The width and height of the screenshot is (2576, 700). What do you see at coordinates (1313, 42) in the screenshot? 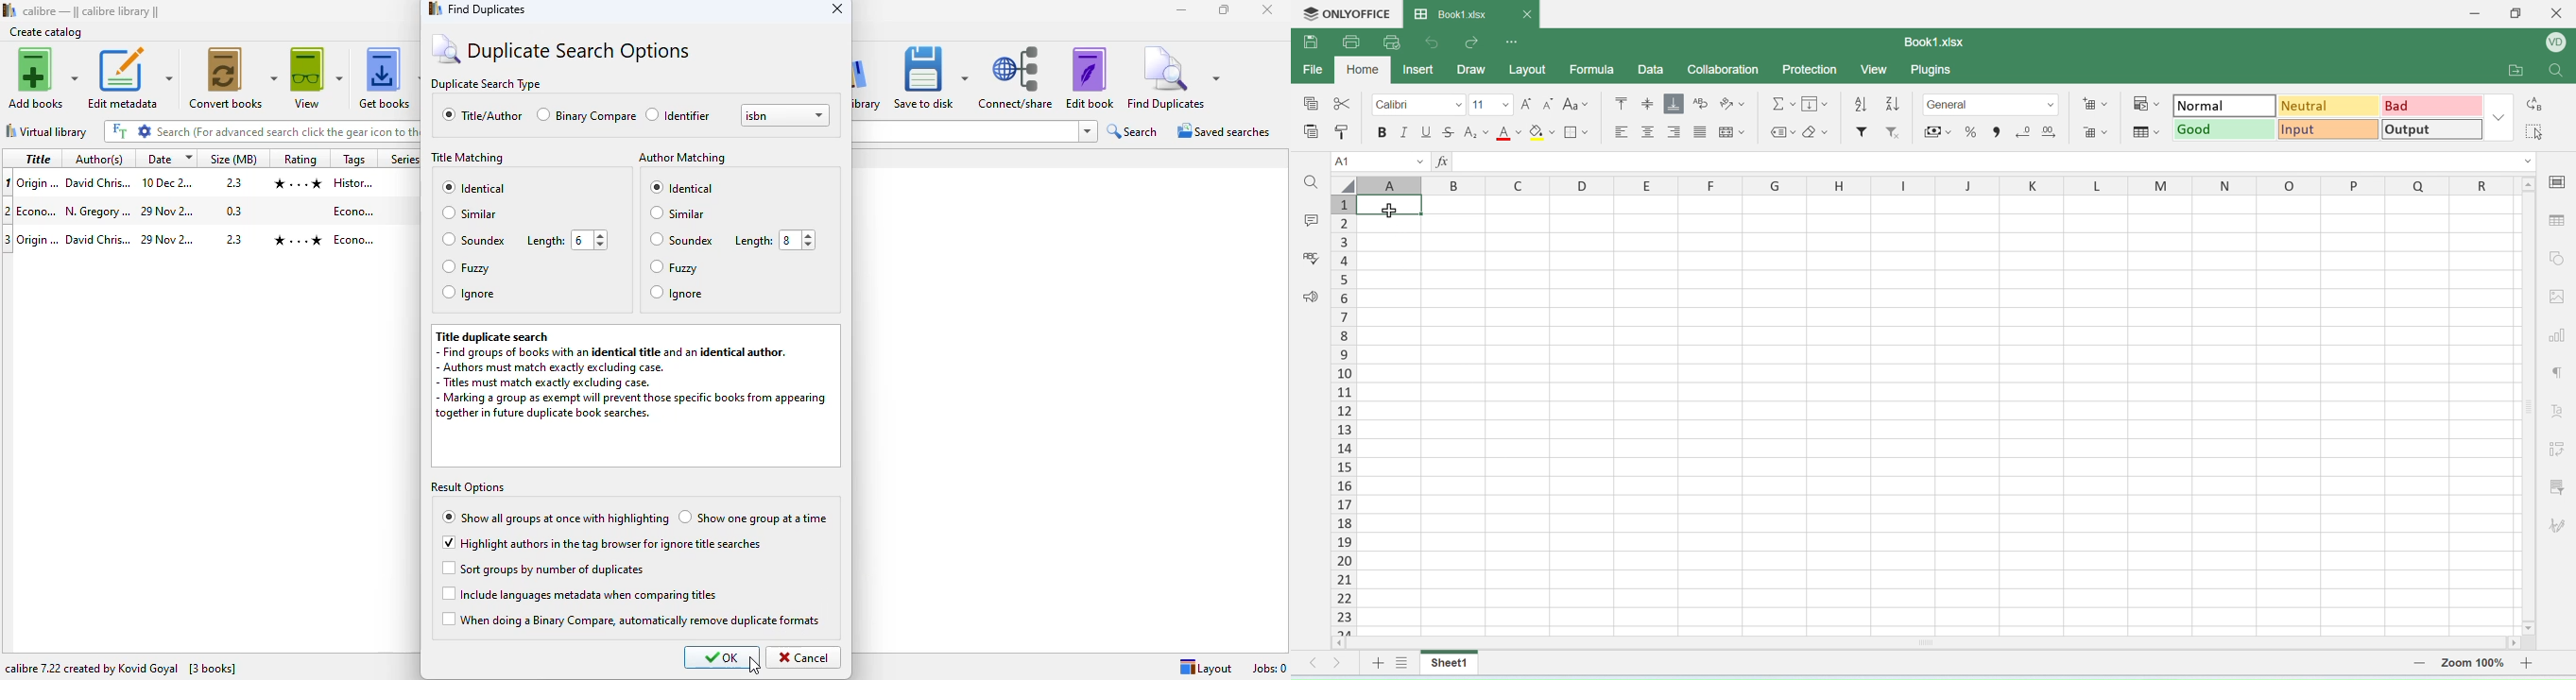
I see `save` at bounding box center [1313, 42].